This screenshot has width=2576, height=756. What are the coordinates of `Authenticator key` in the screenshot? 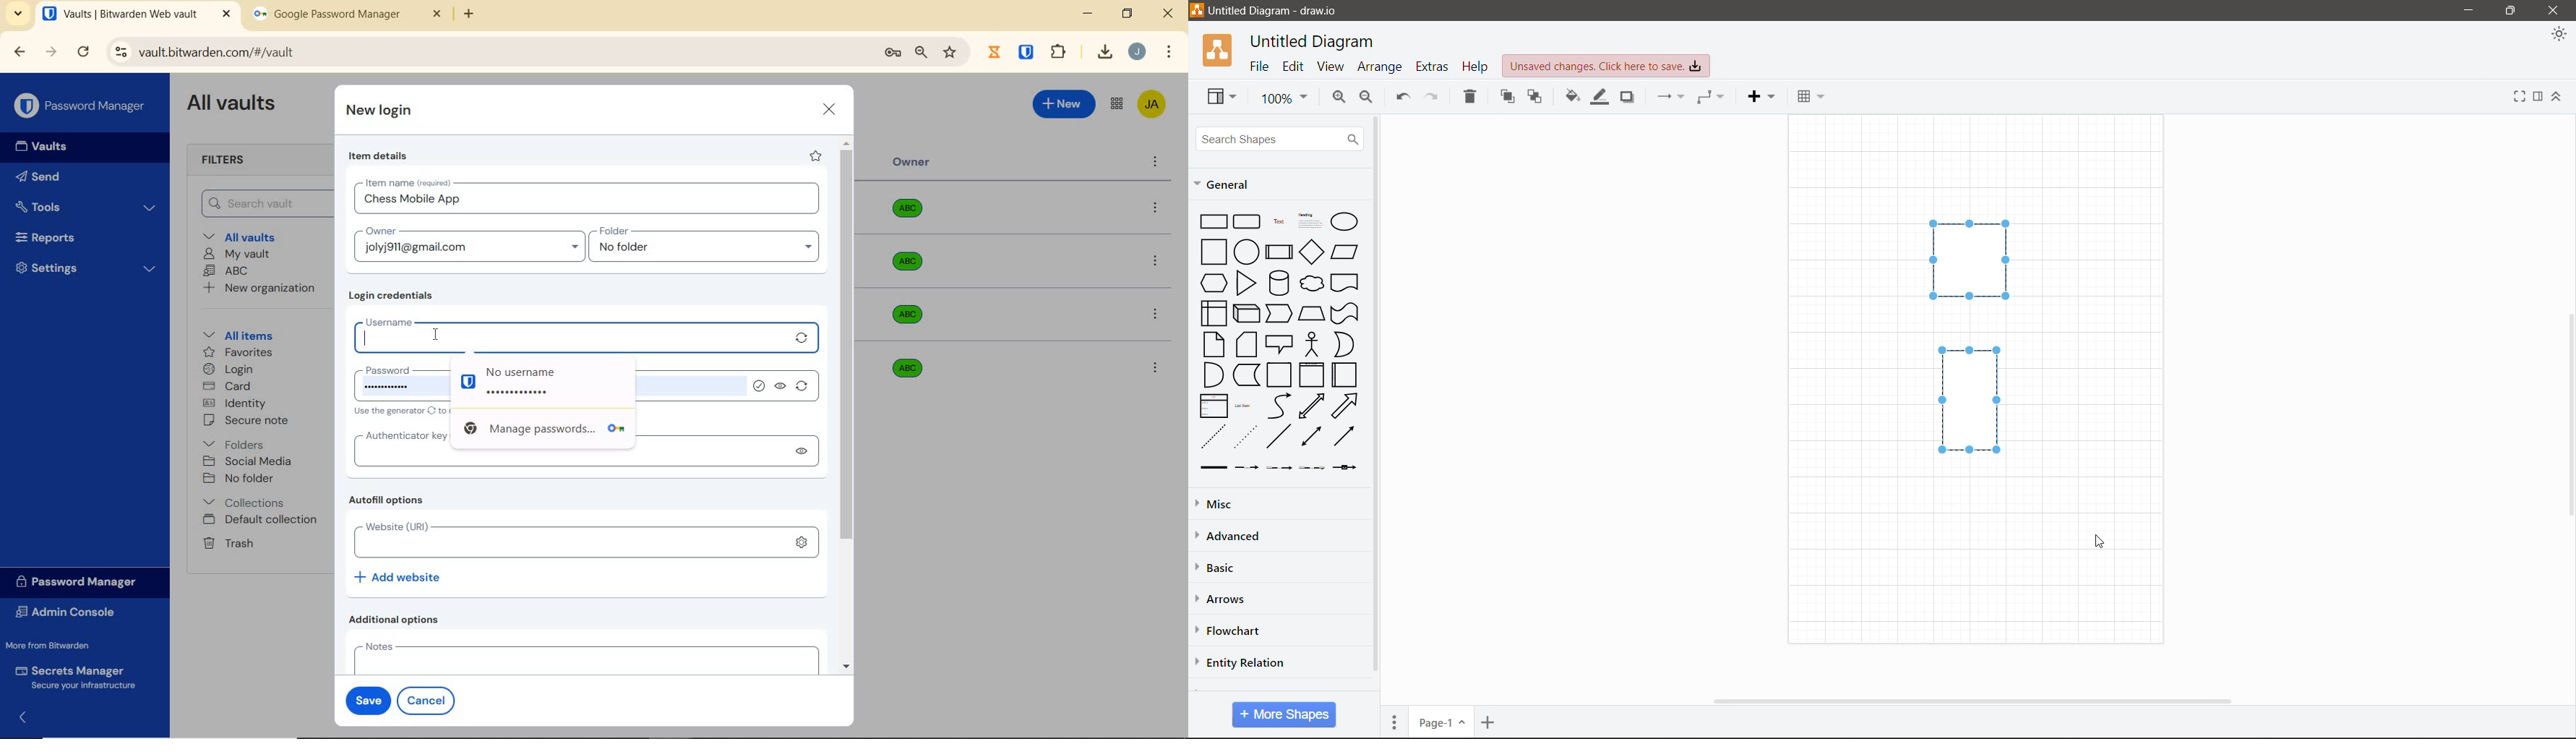 It's located at (397, 435).